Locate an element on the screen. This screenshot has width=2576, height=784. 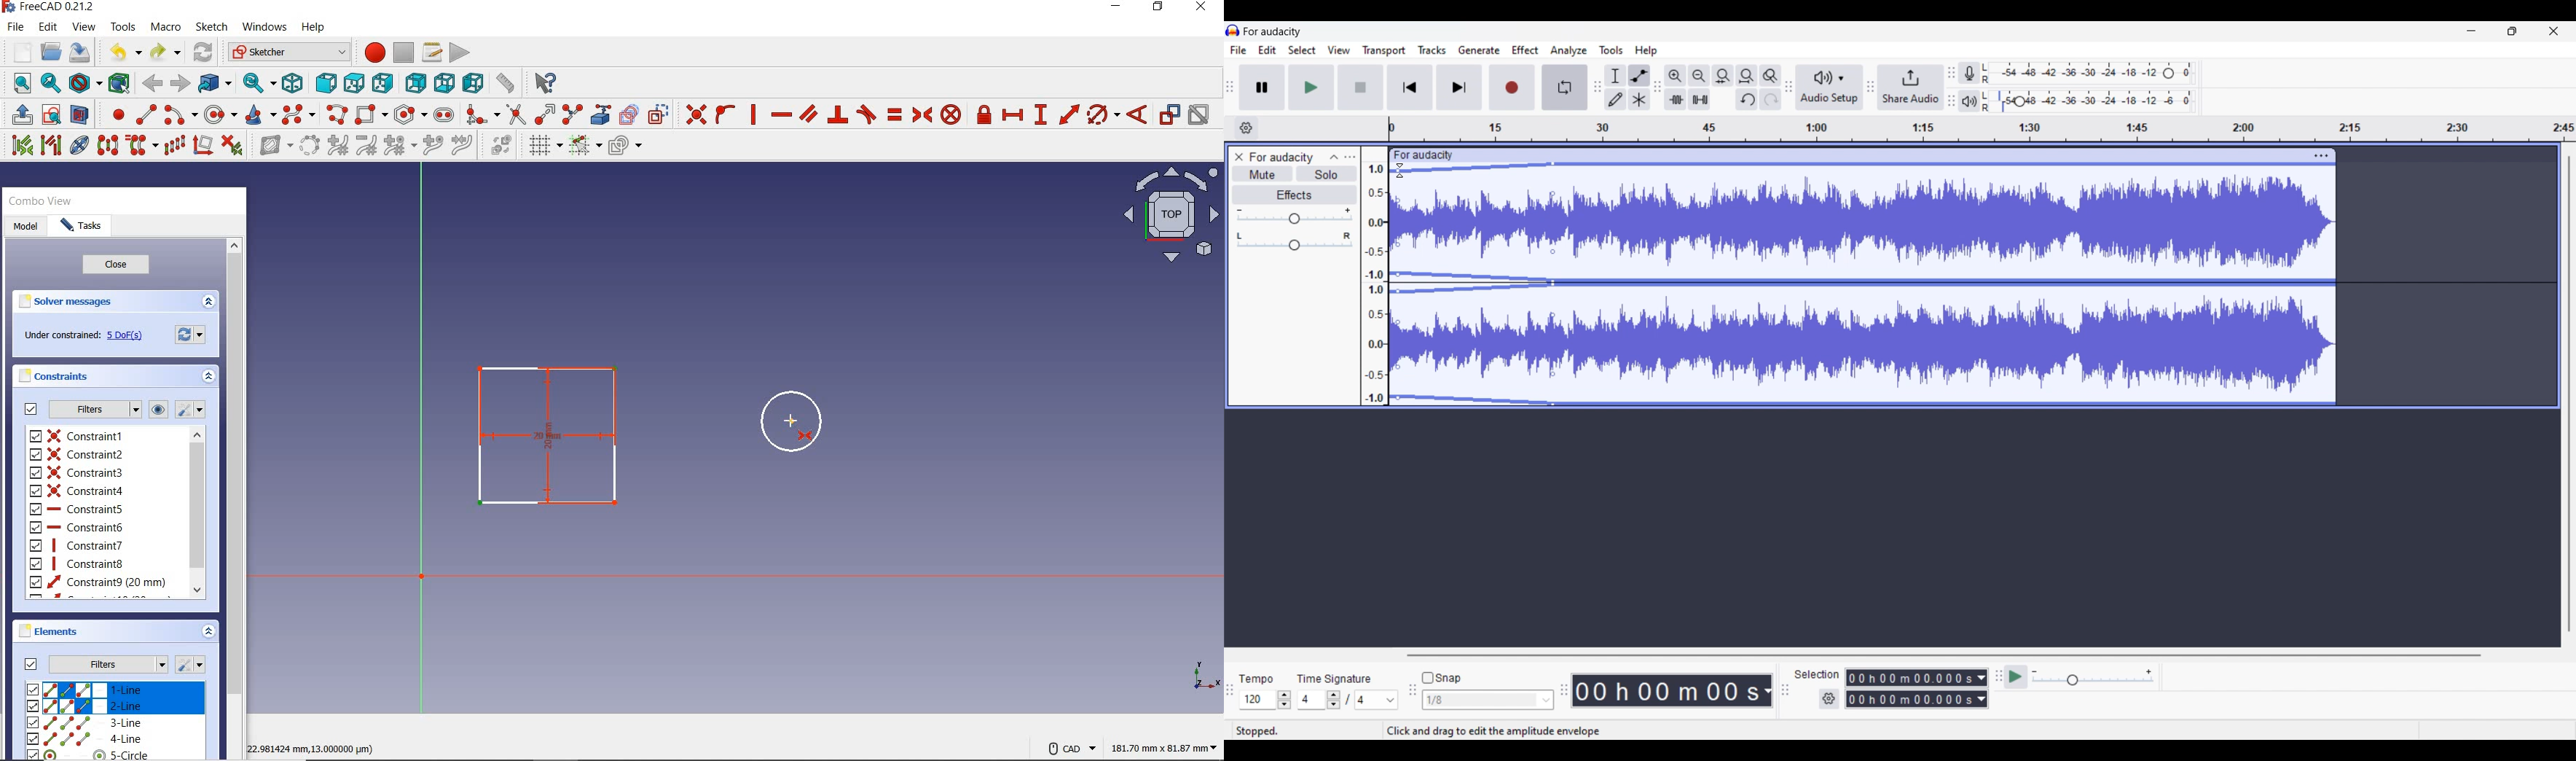
Timeline options is located at coordinates (1247, 128).